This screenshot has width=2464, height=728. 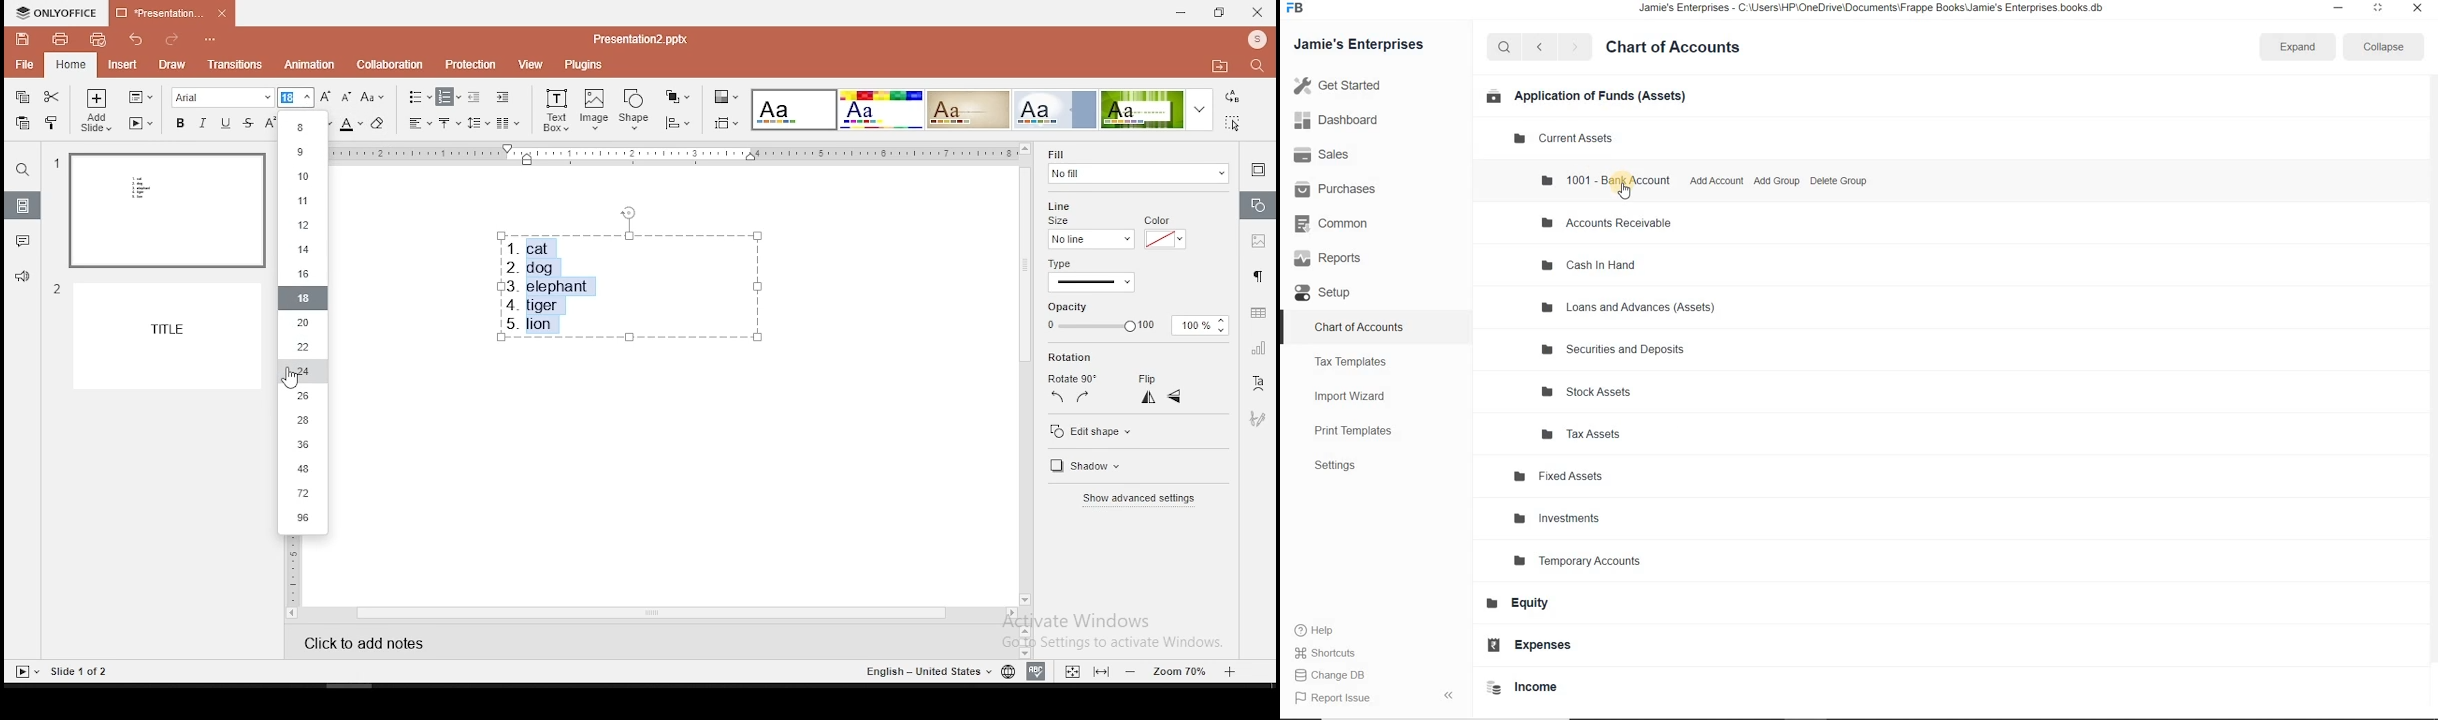 What do you see at coordinates (1341, 466) in the screenshot?
I see `Settings` at bounding box center [1341, 466].